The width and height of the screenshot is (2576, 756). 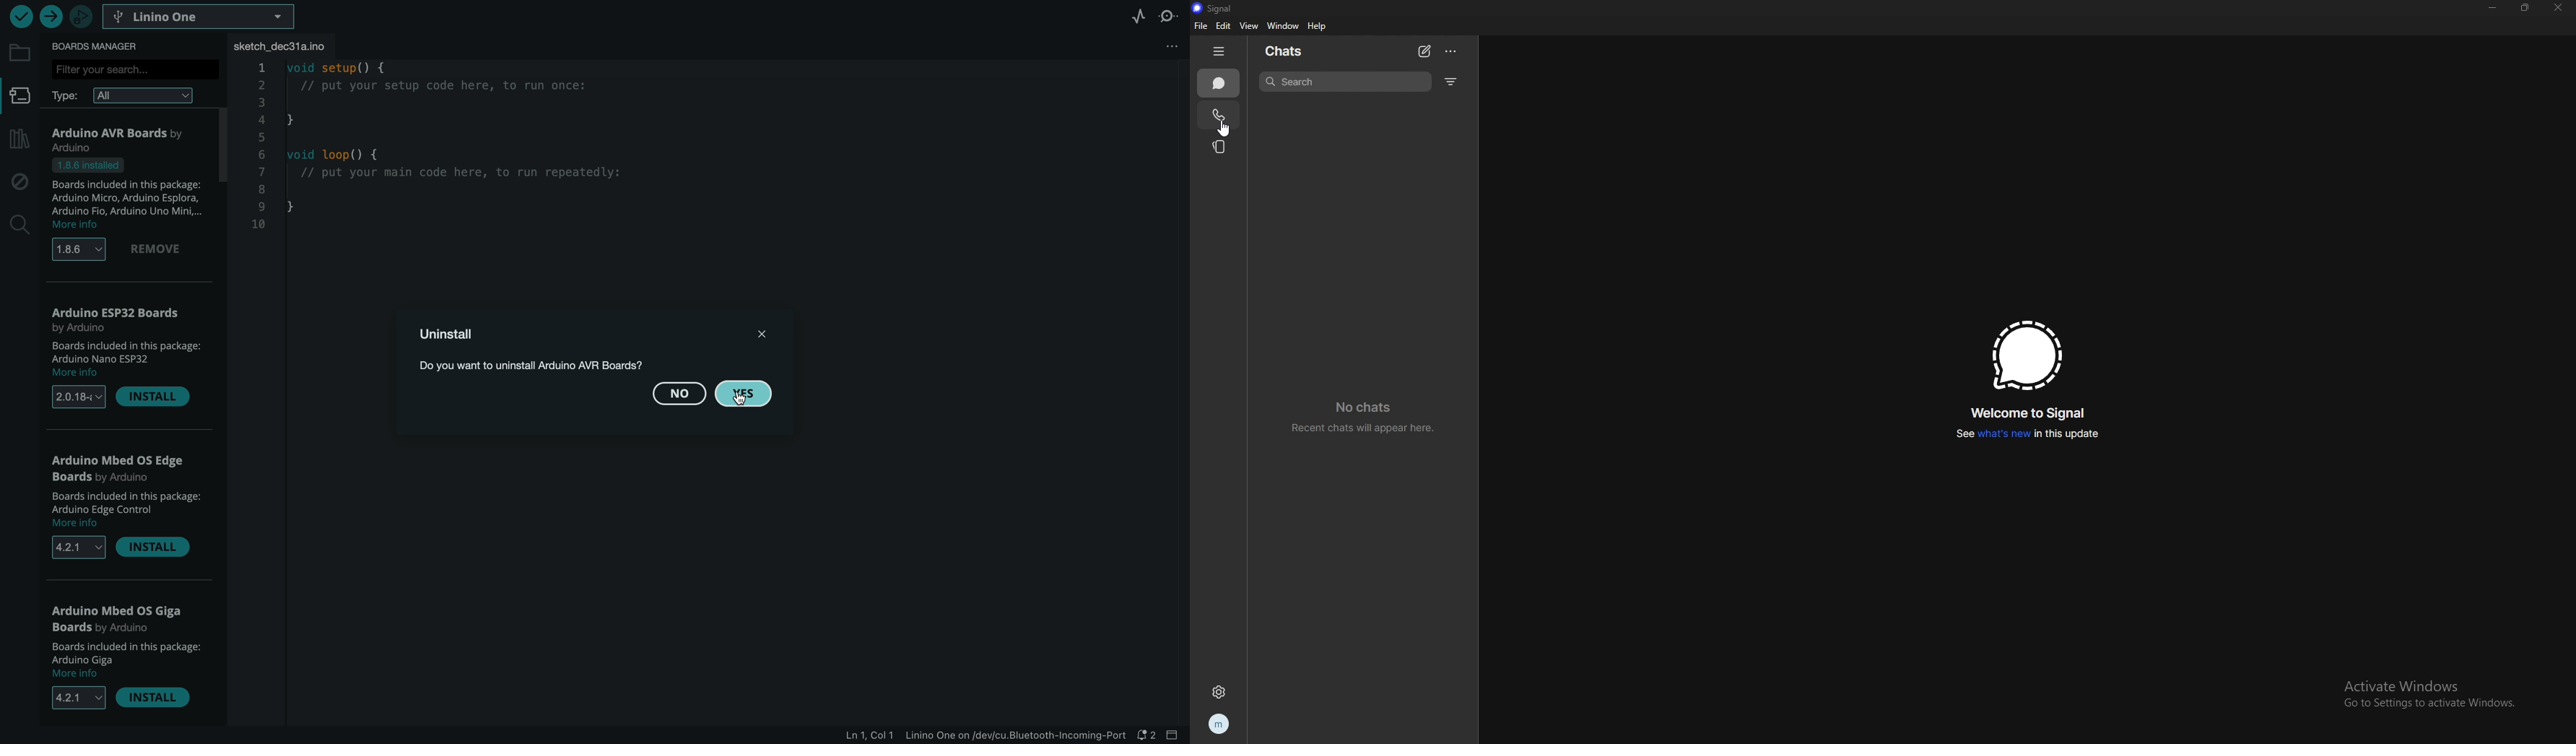 I want to click on yes, so click(x=744, y=394).